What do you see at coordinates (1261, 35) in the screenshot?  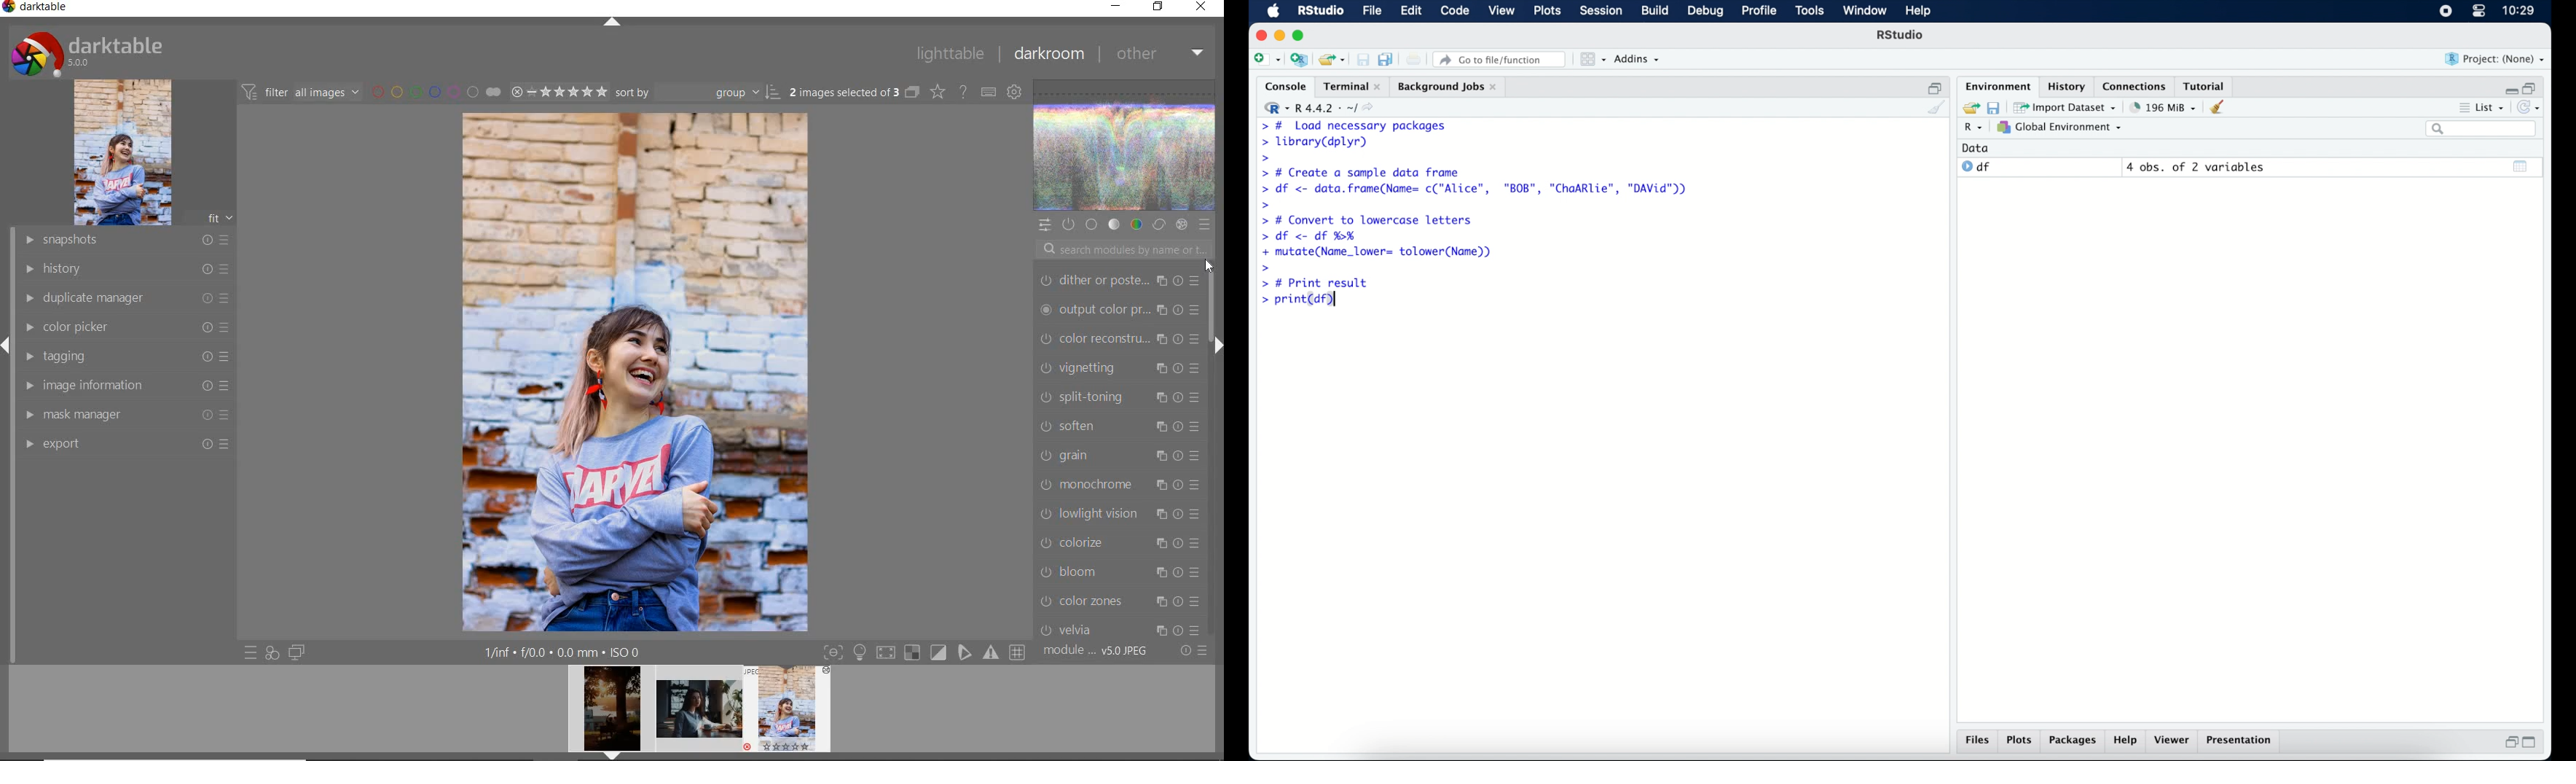 I see `close` at bounding box center [1261, 35].